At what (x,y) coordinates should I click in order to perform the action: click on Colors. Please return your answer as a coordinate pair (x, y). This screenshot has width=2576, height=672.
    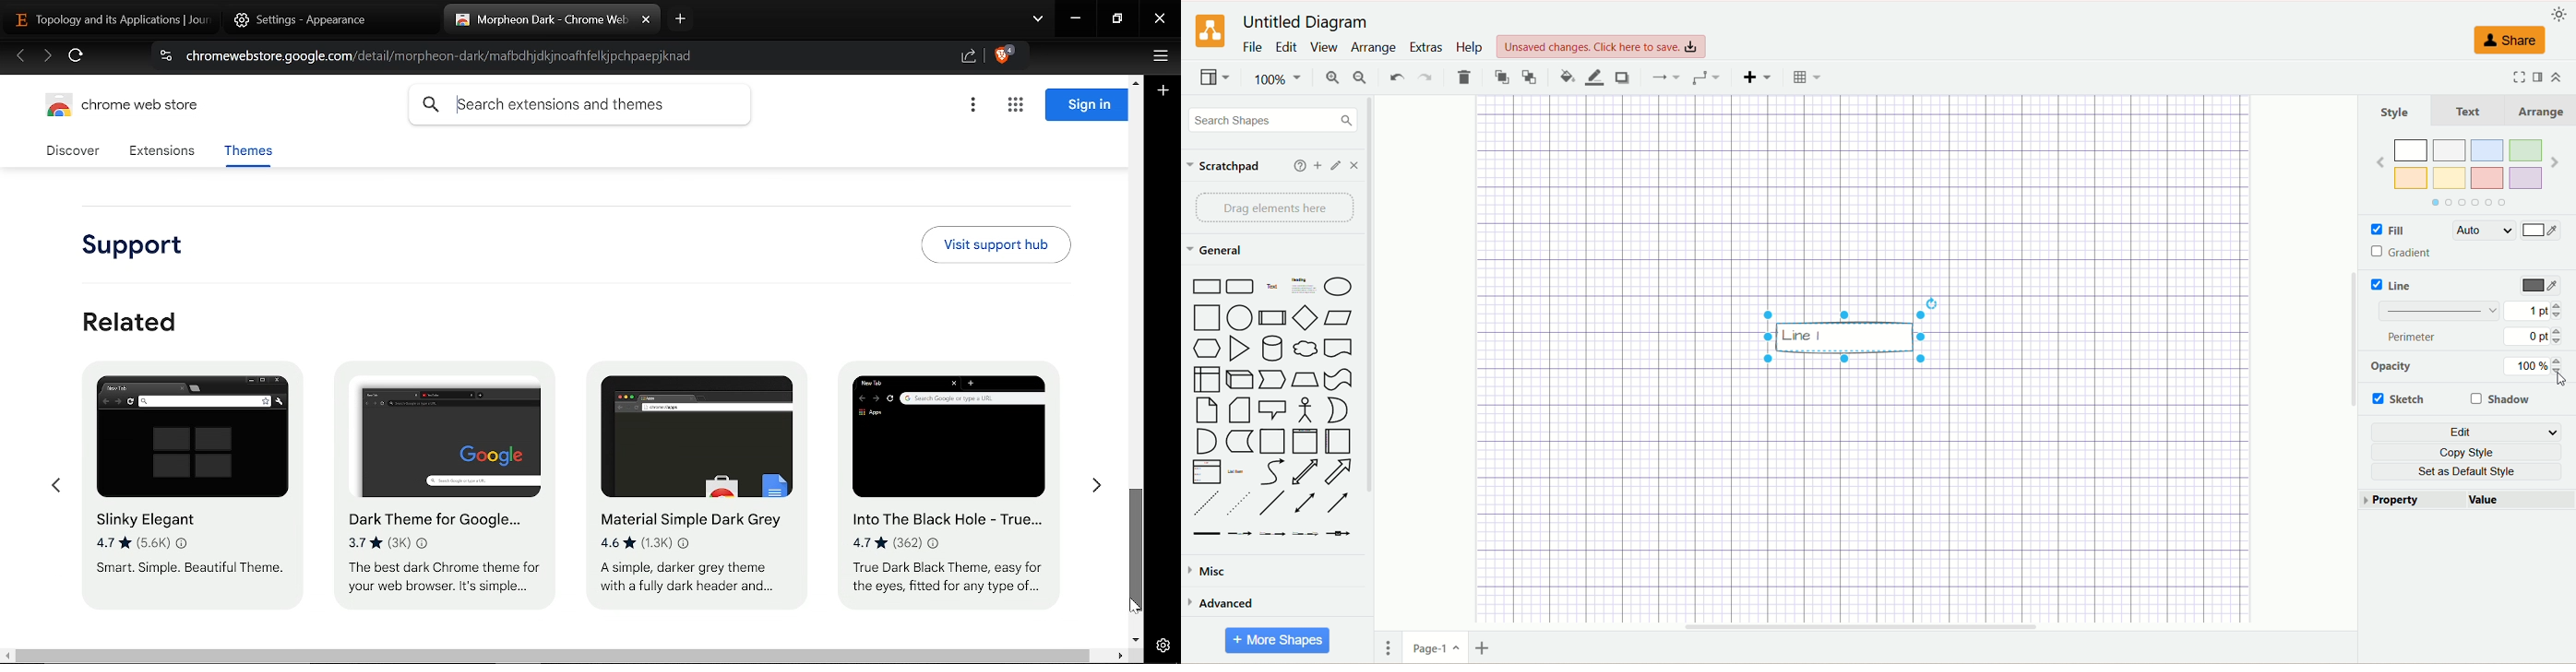
    Looking at the image, I should click on (2468, 174).